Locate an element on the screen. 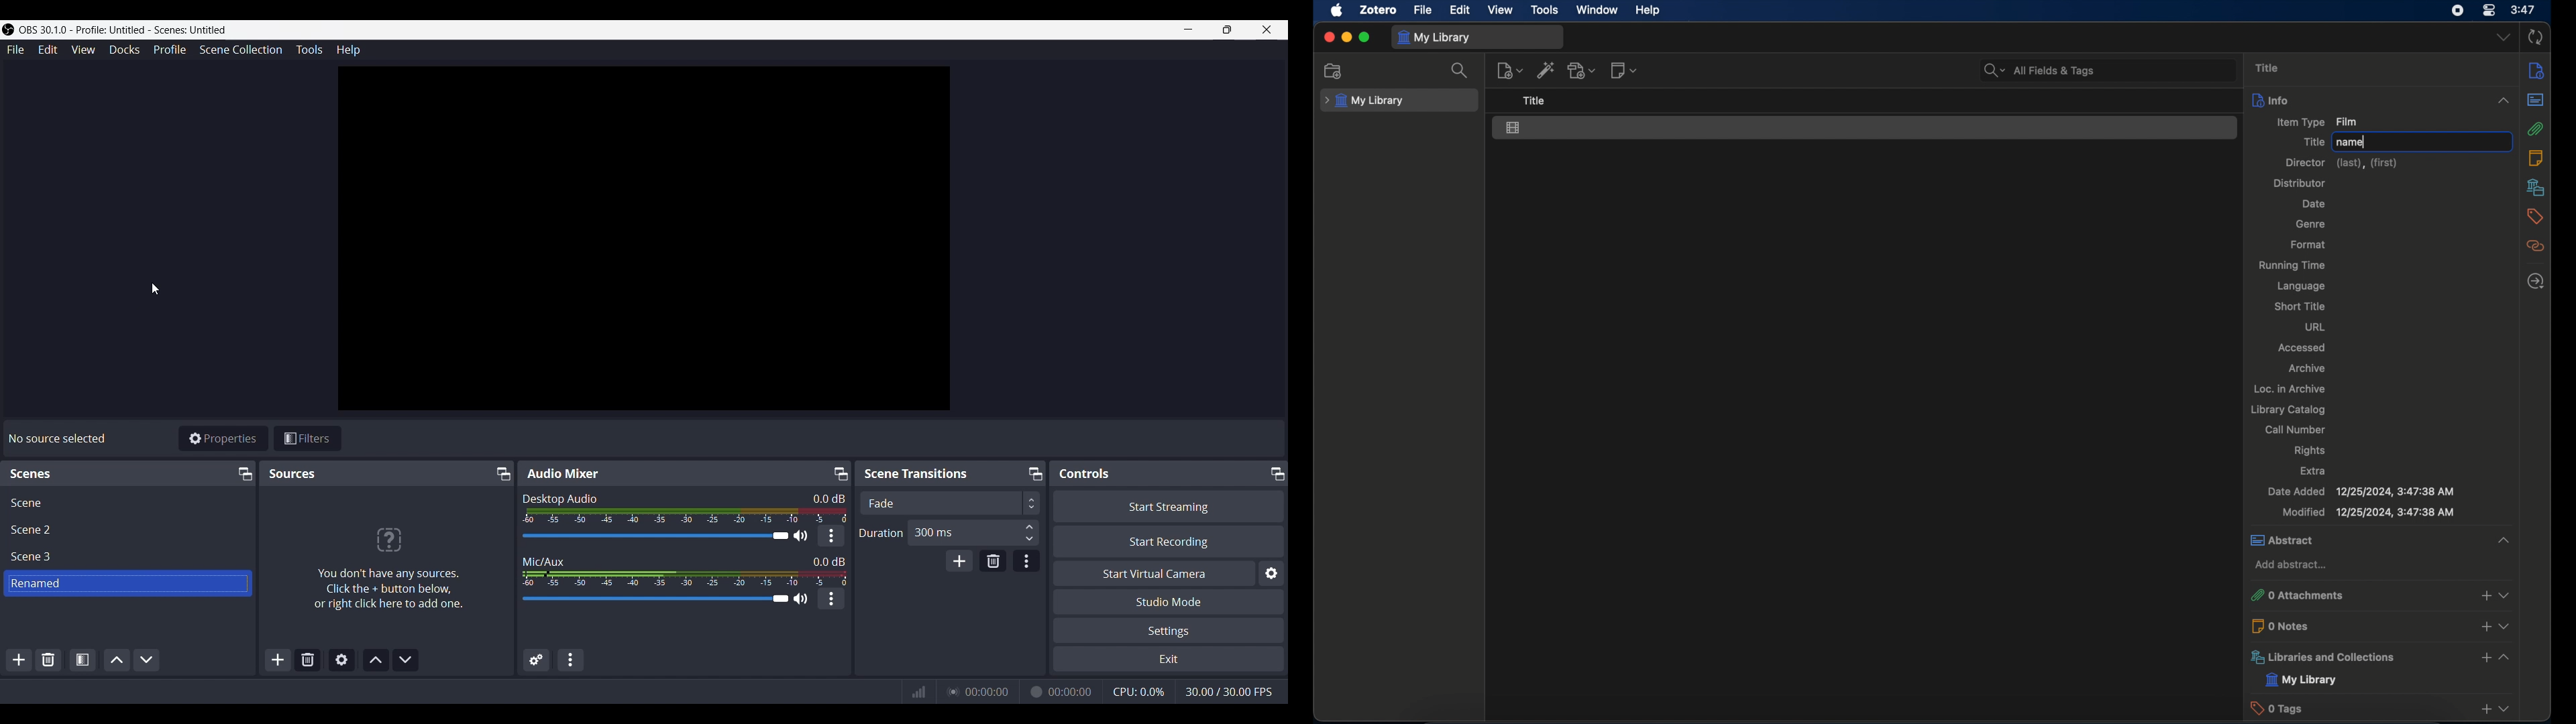  new collection is located at coordinates (1333, 71).